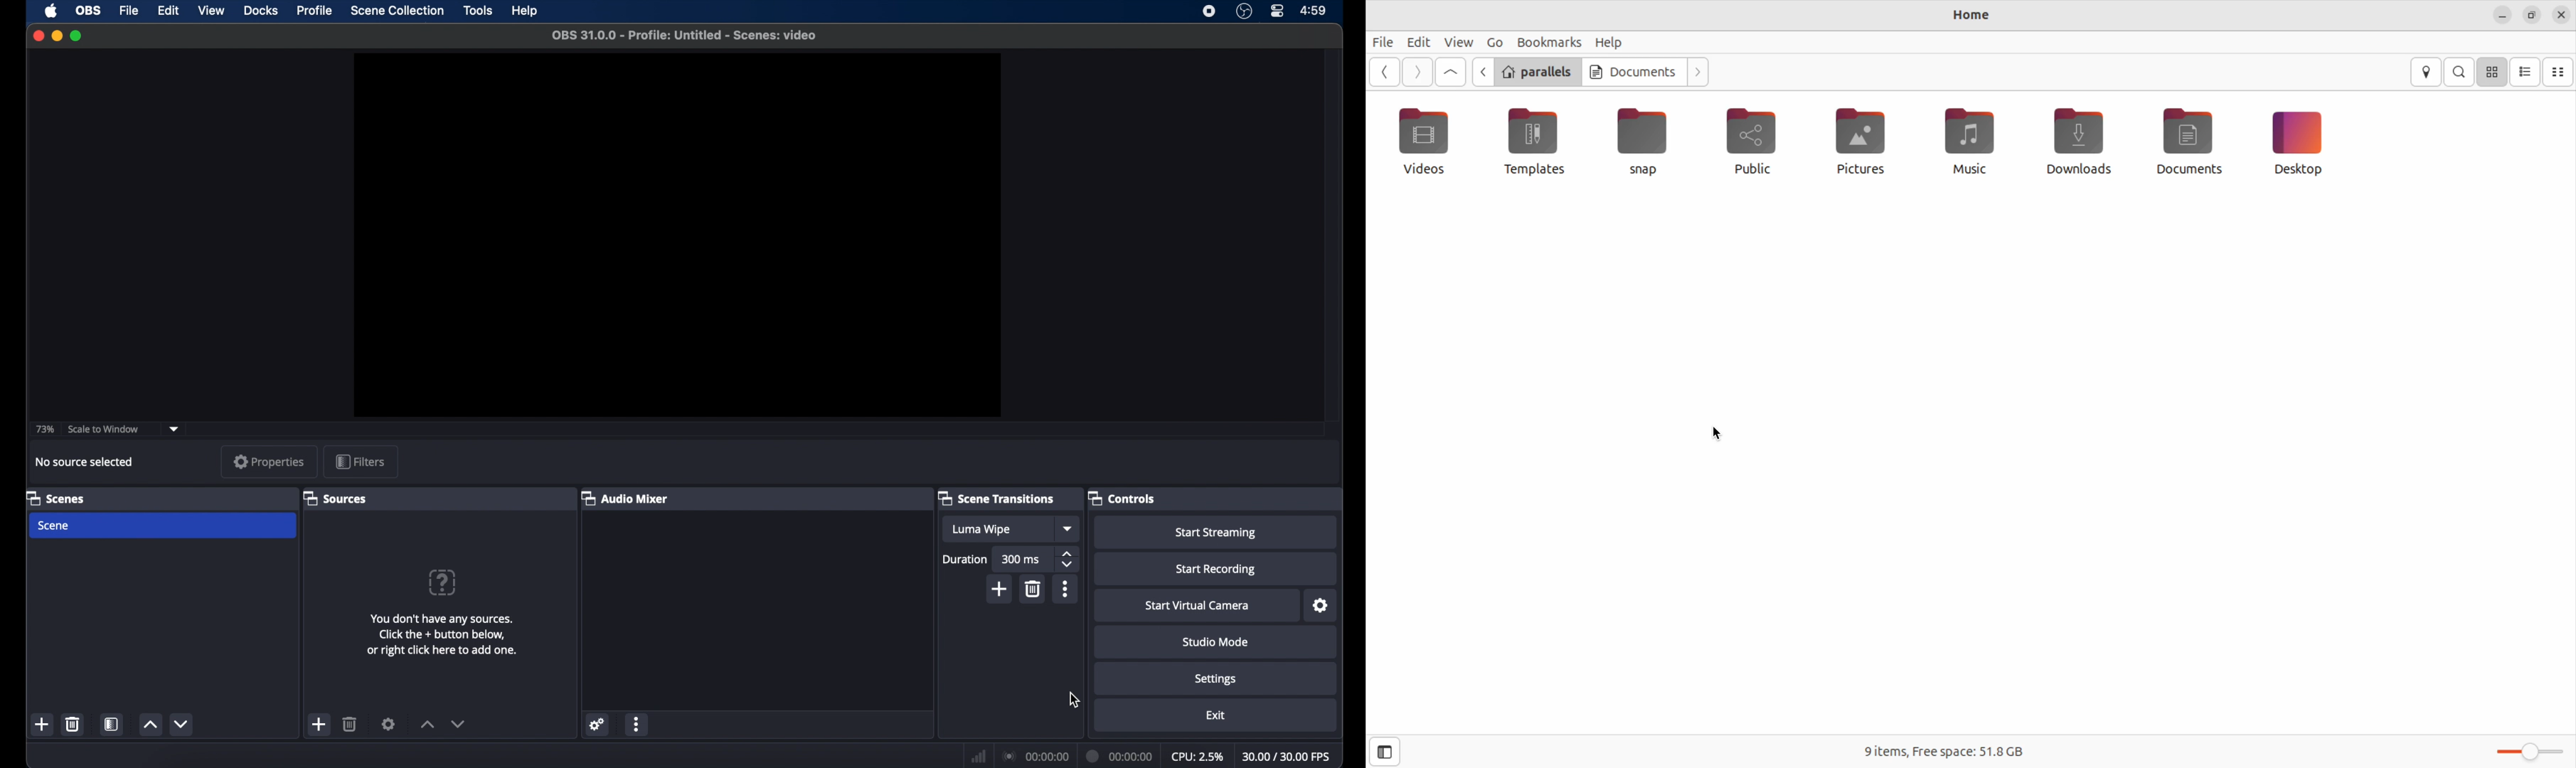 Image resolution: width=2576 pixels, height=784 pixels. I want to click on sources, so click(336, 499).